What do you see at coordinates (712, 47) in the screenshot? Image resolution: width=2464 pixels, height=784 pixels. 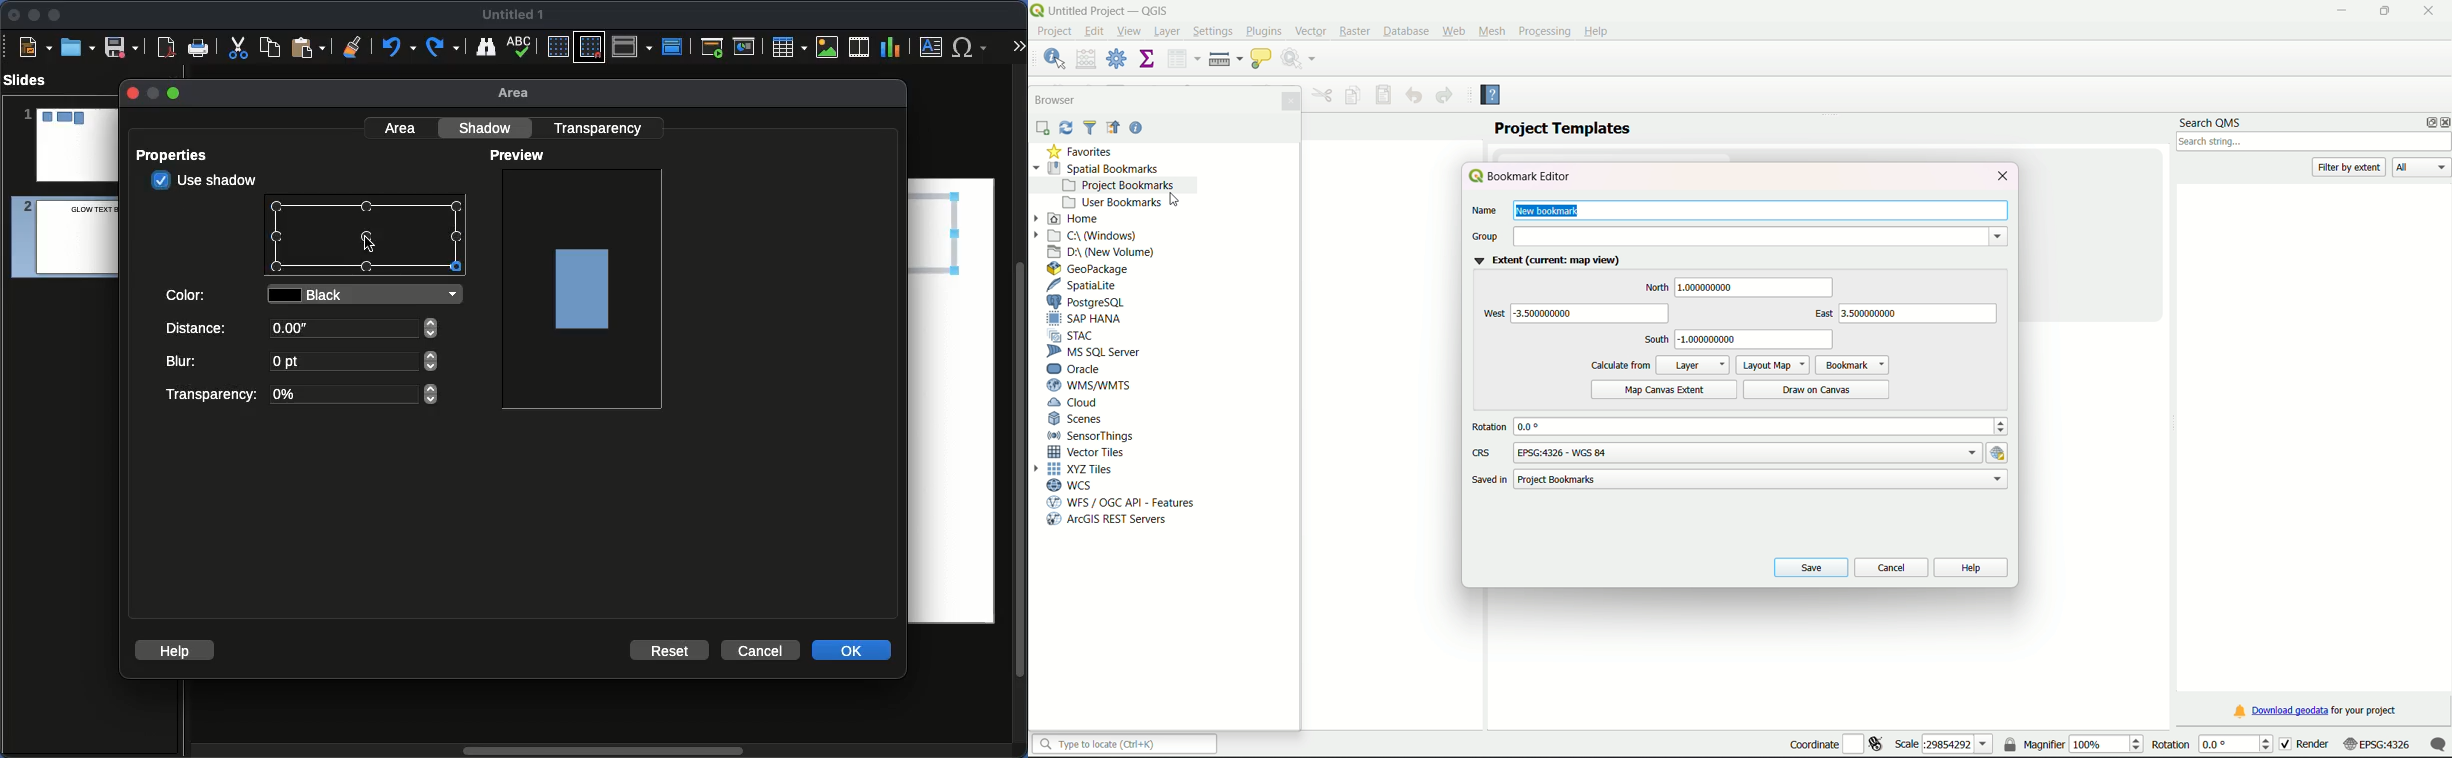 I see `First slide` at bounding box center [712, 47].